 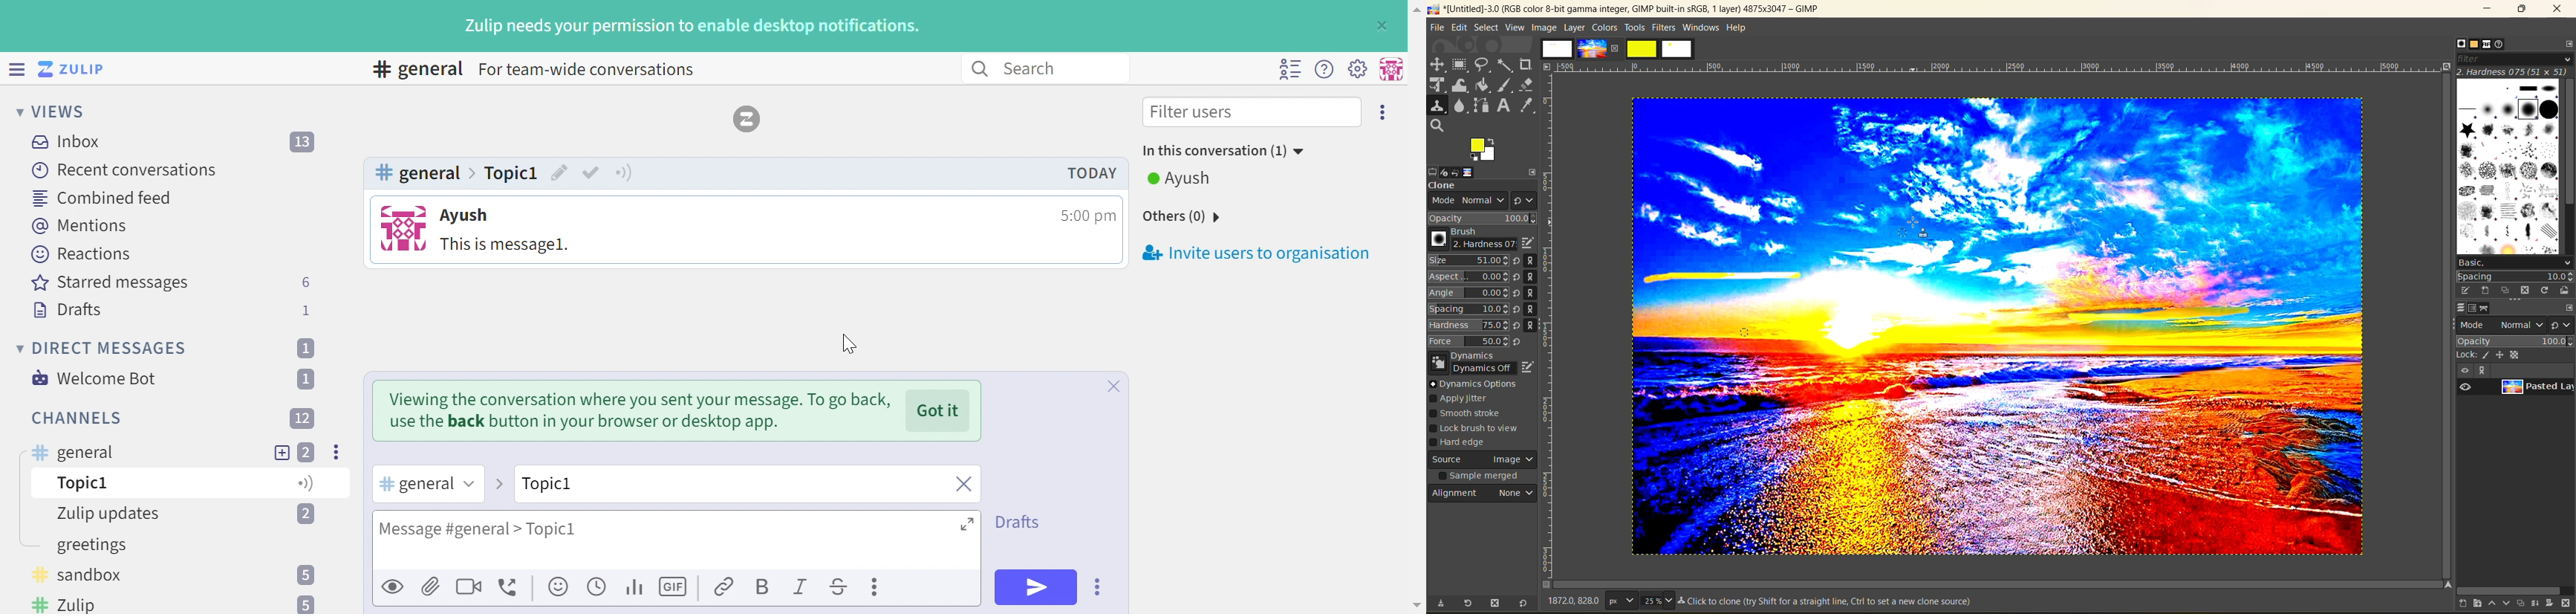 What do you see at coordinates (1195, 114) in the screenshot?
I see `Filter users` at bounding box center [1195, 114].